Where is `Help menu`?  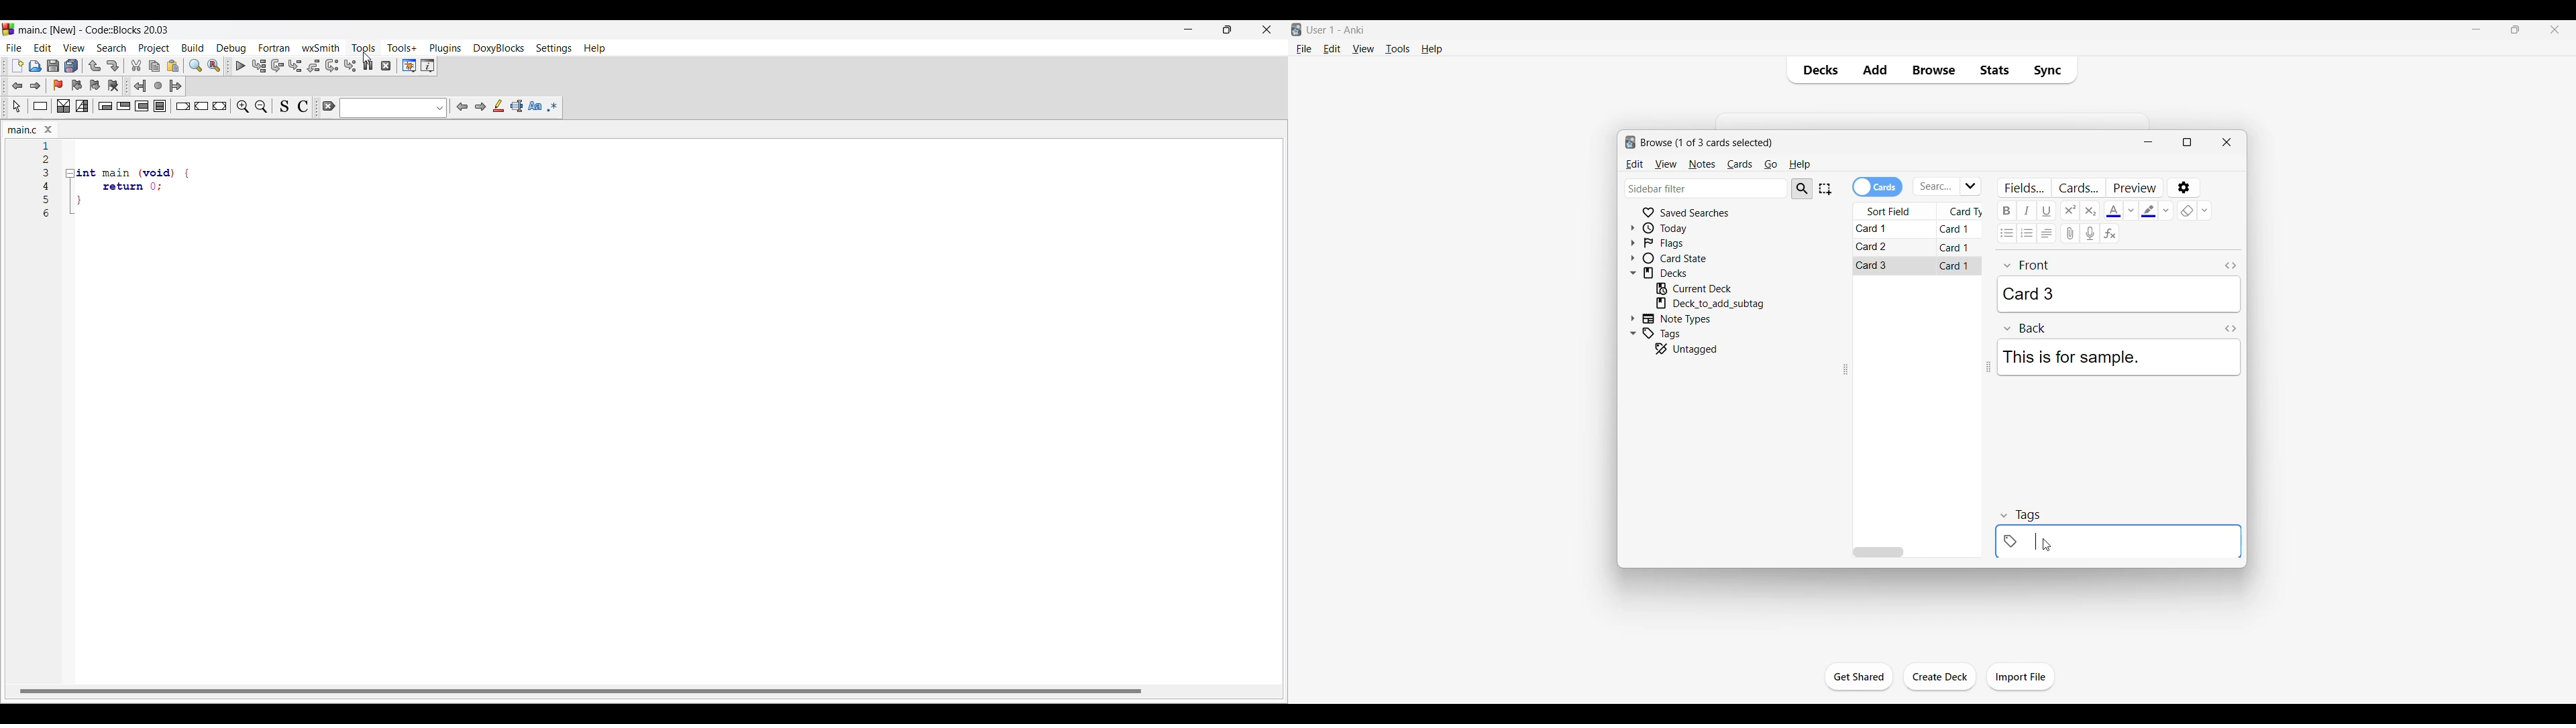
Help menu is located at coordinates (1799, 165).